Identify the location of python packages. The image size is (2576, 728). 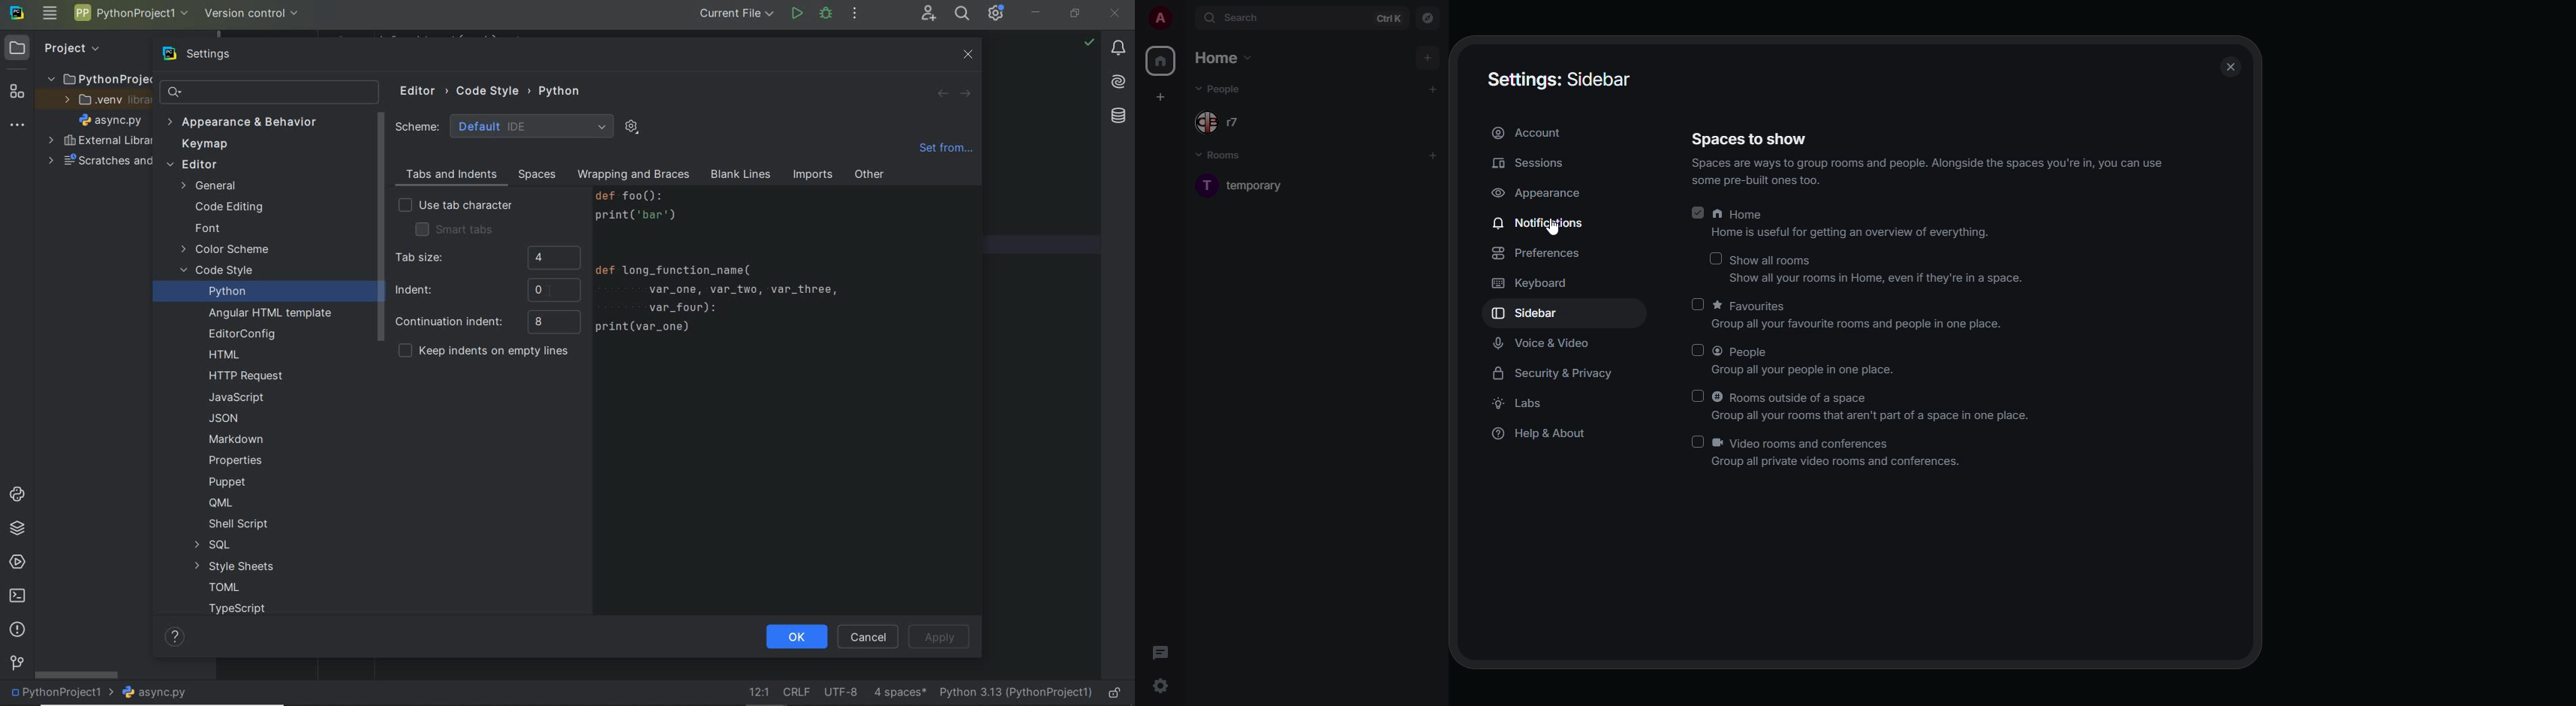
(20, 530).